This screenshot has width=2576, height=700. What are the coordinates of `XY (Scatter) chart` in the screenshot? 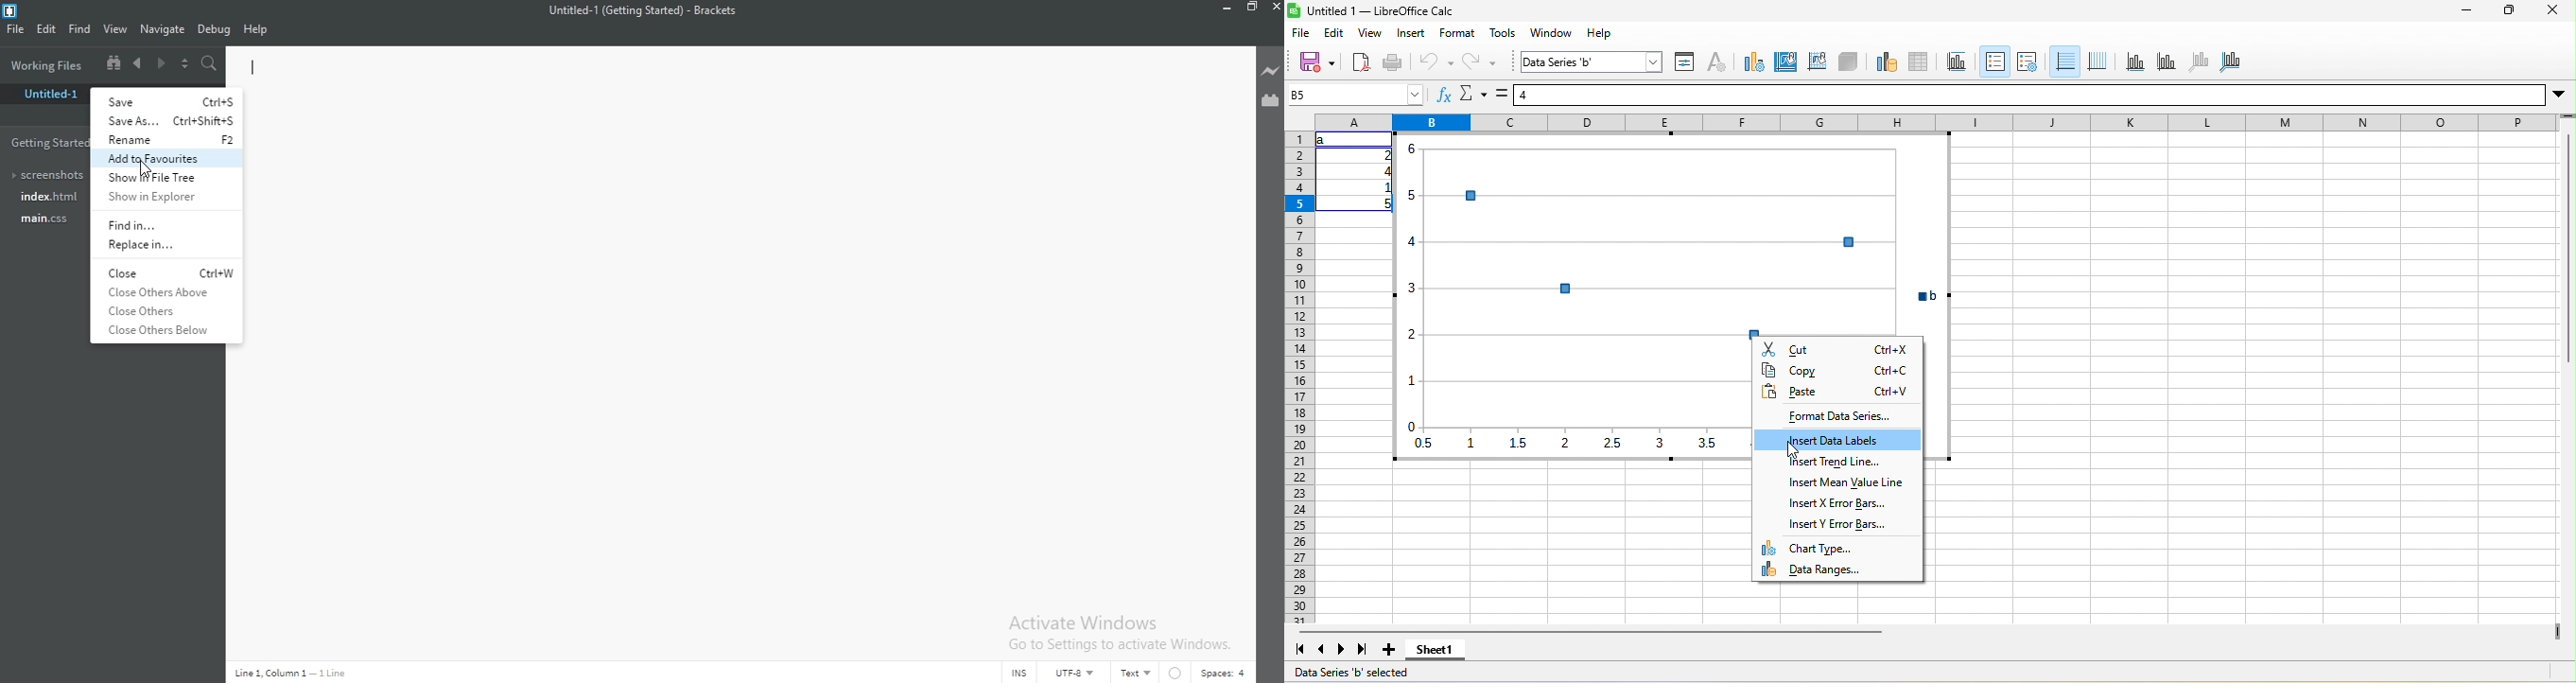 It's located at (1672, 235).